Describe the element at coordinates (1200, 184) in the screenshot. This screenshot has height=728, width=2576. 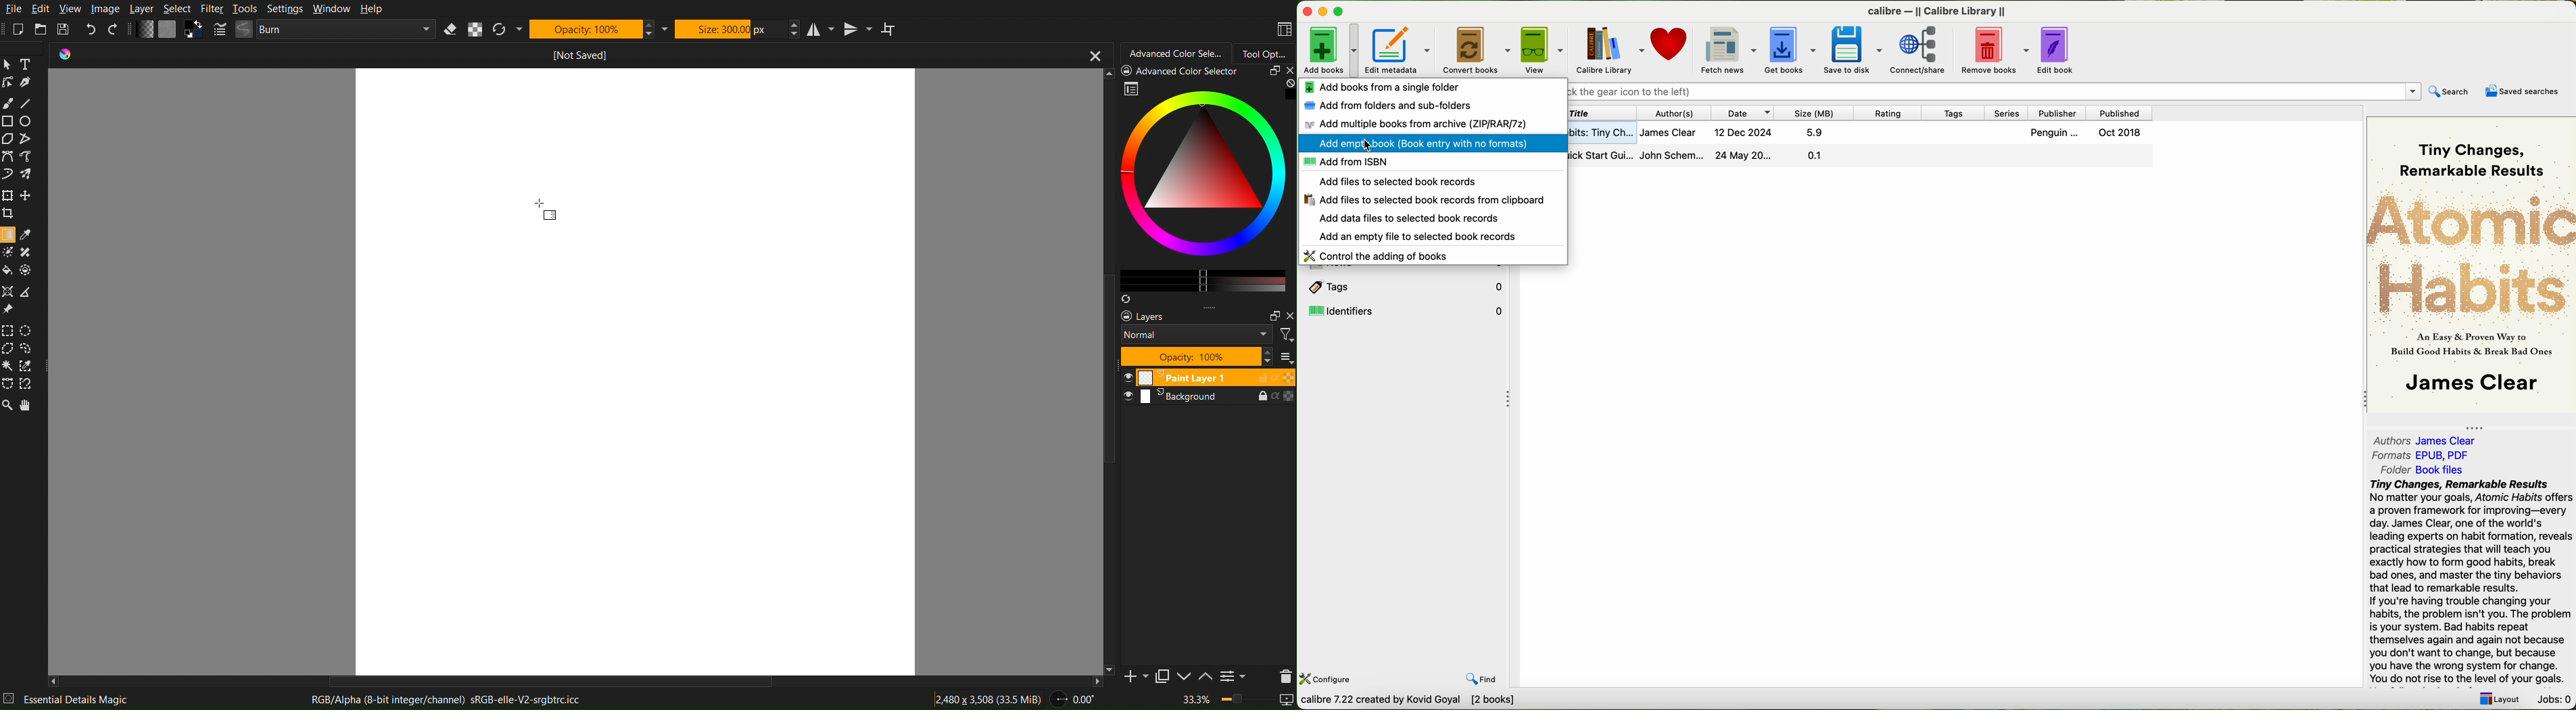
I see `Advanced Color Selector` at that location.